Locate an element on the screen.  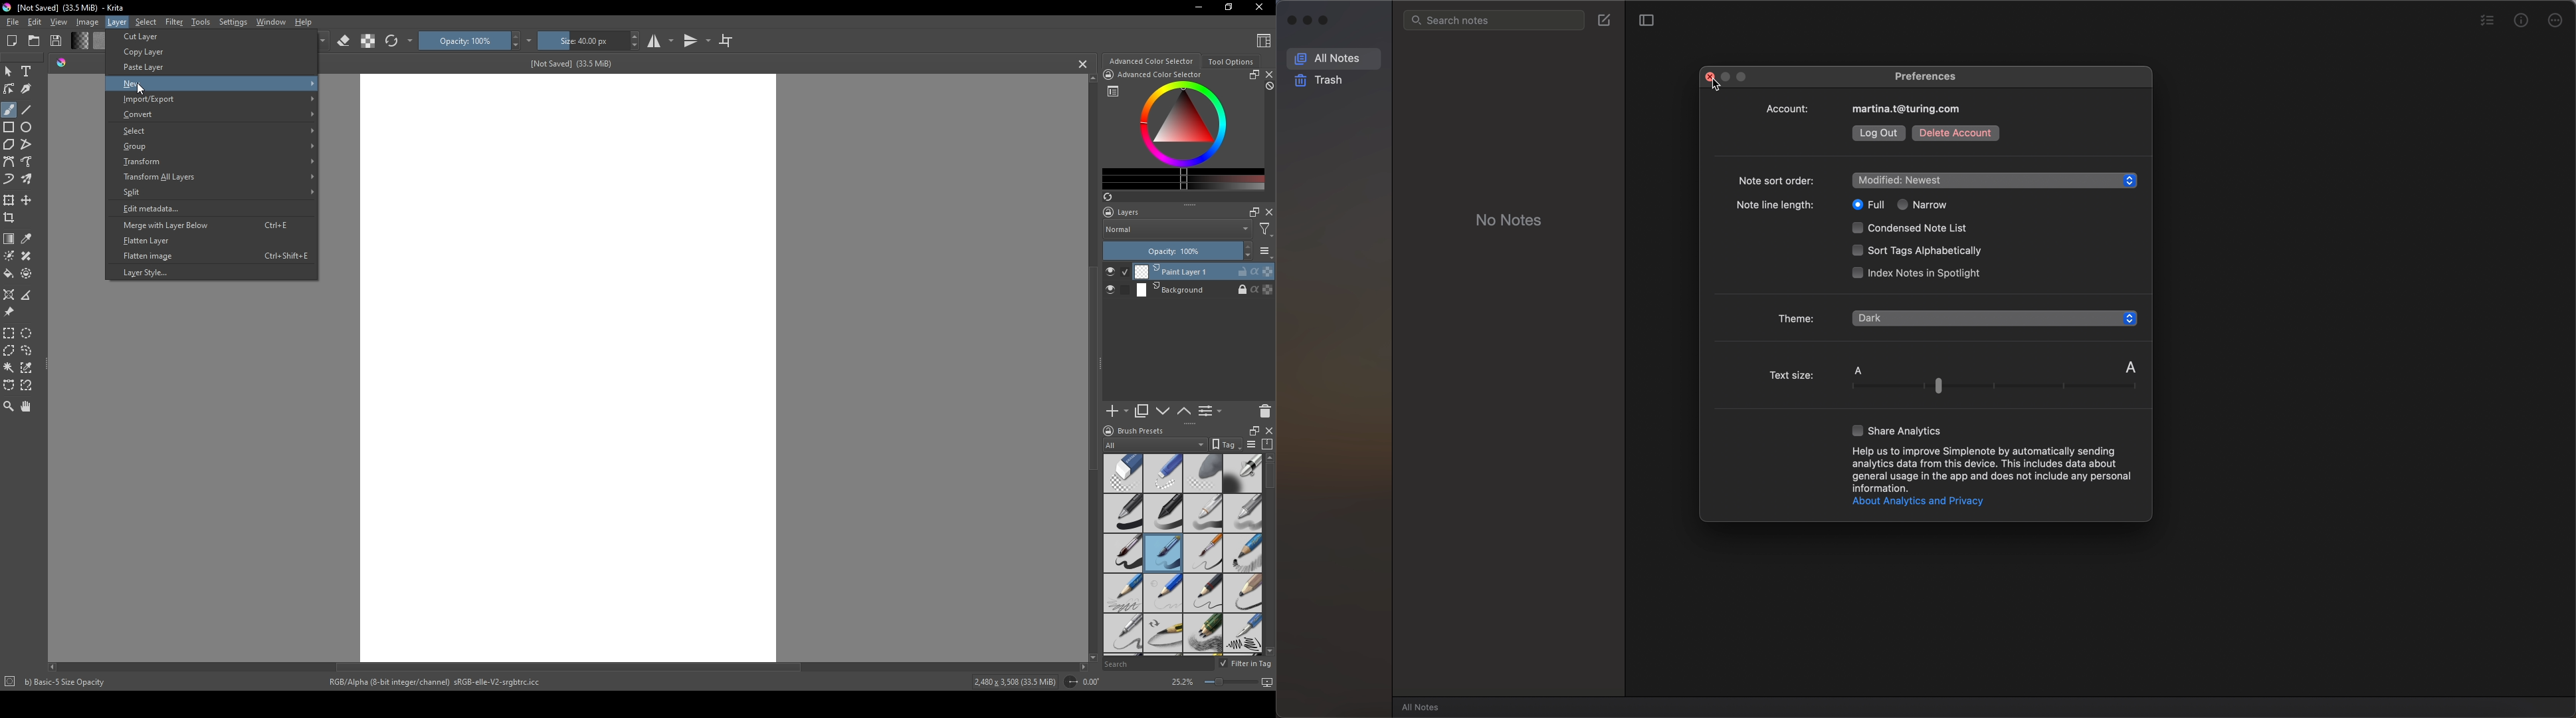
bezier is located at coordinates (9, 162).